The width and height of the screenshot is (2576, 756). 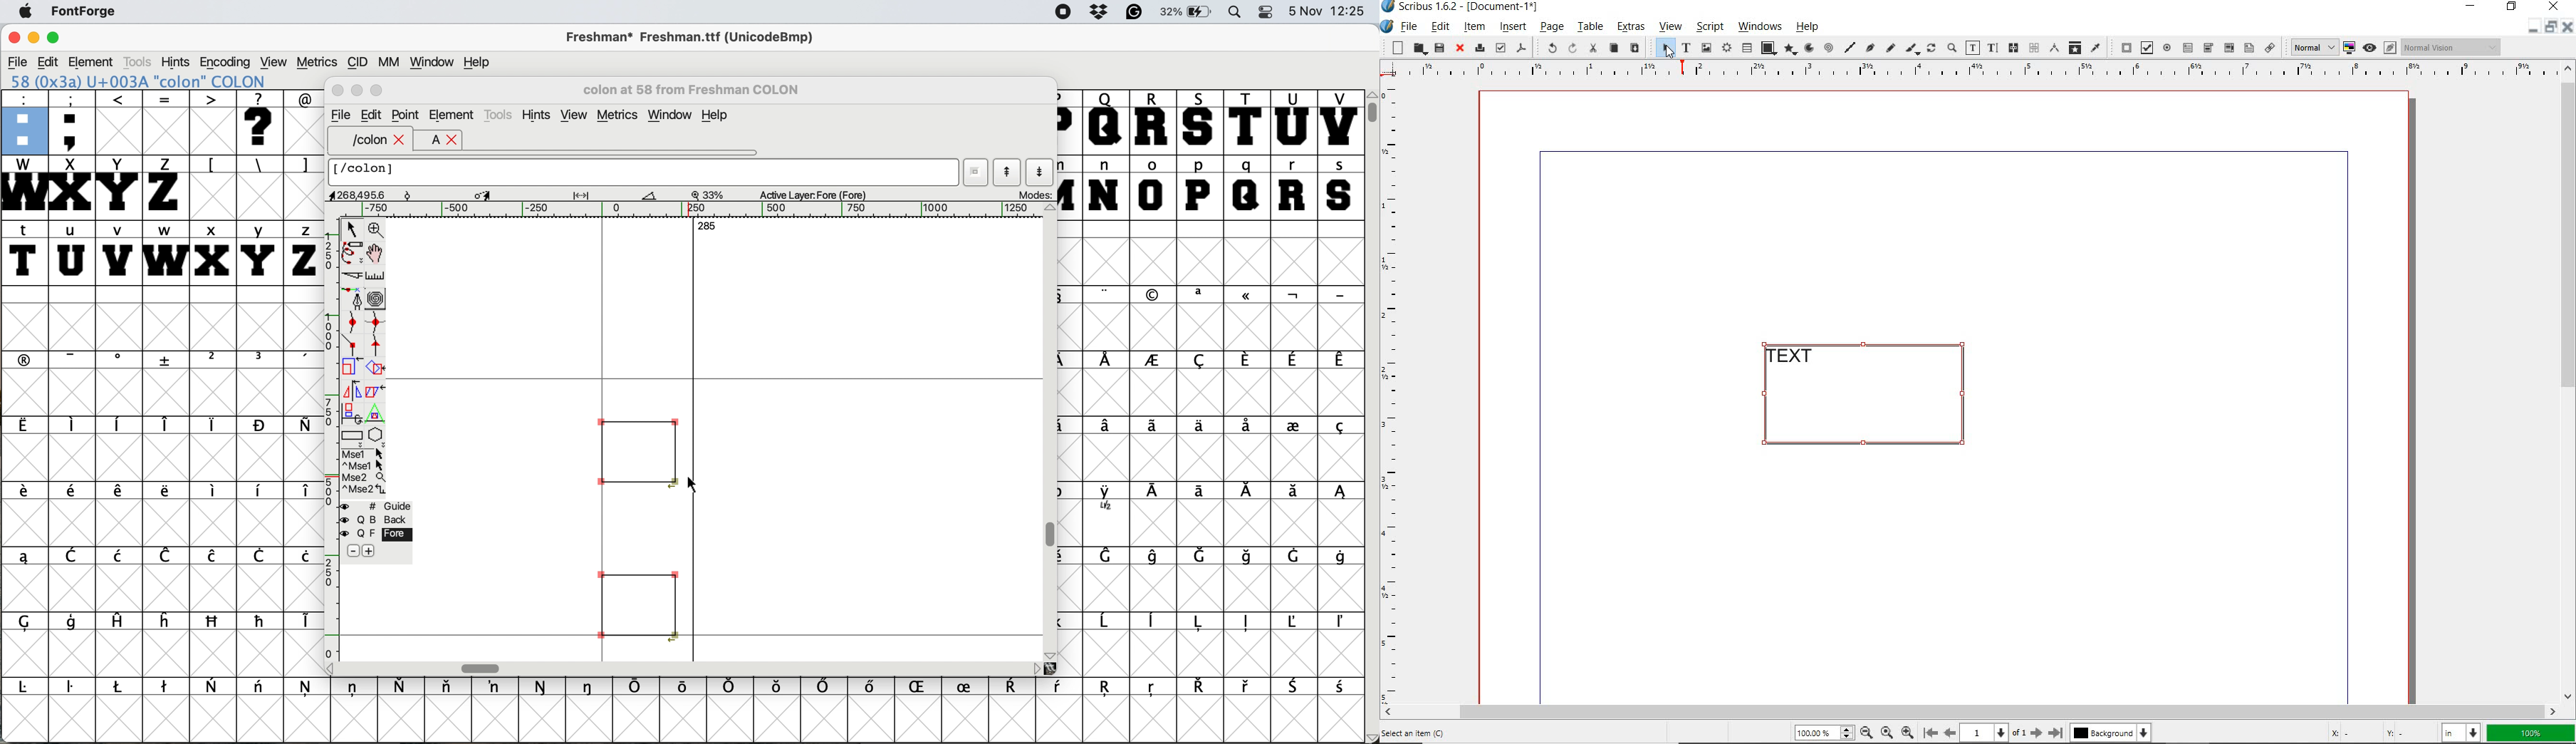 What do you see at coordinates (1726, 49) in the screenshot?
I see `render frame` at bounding box center [1726, 49].